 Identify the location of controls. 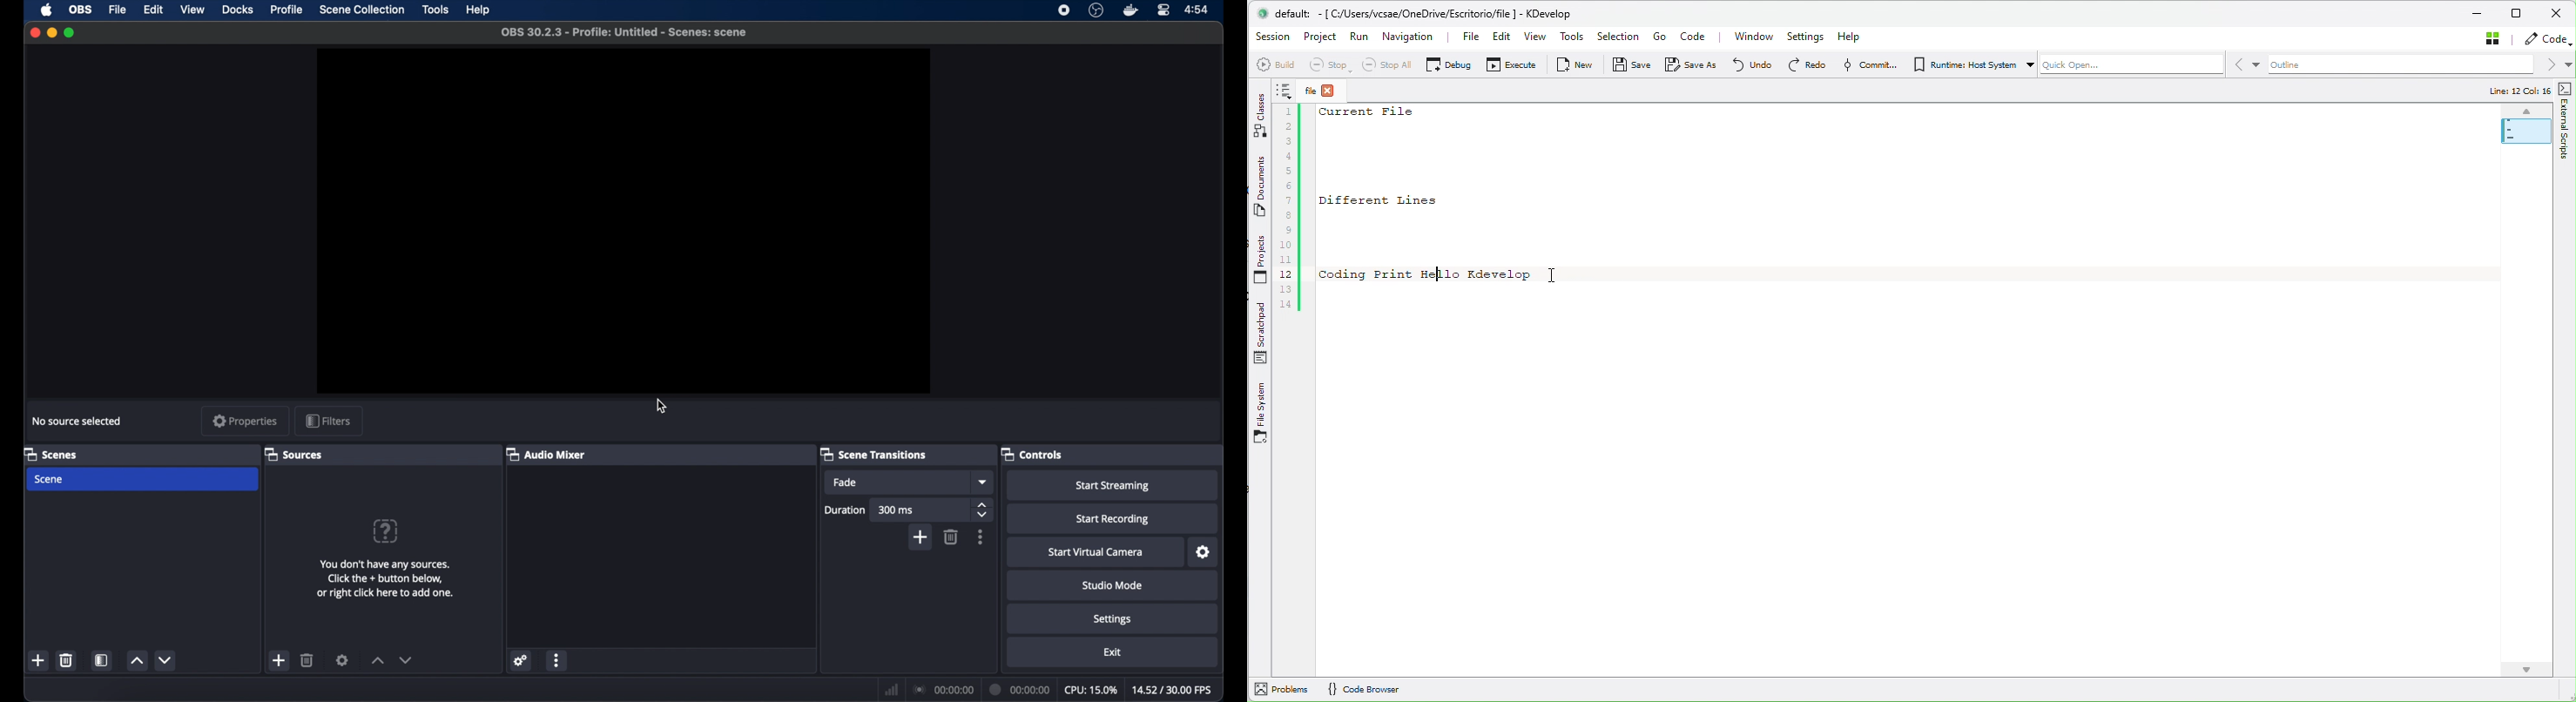
(1035, 454).